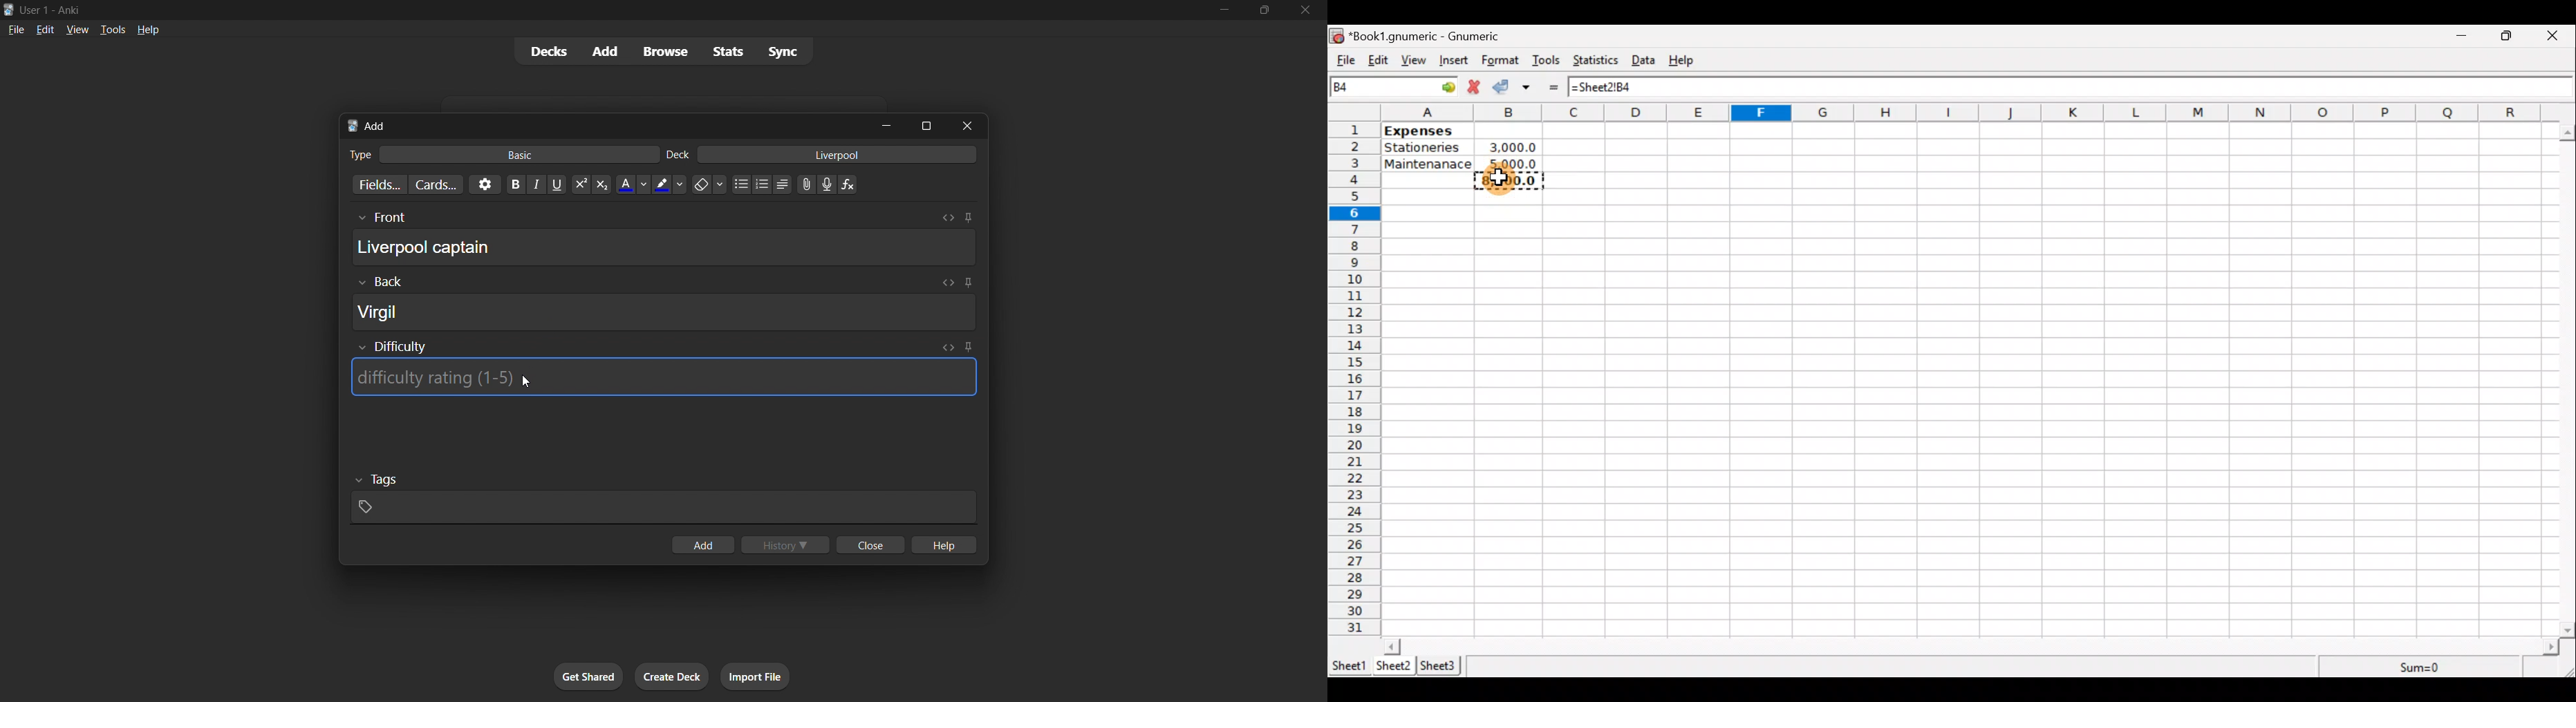  I want to click on Show/Hide Difficulty rating input box, so click(393, 347).